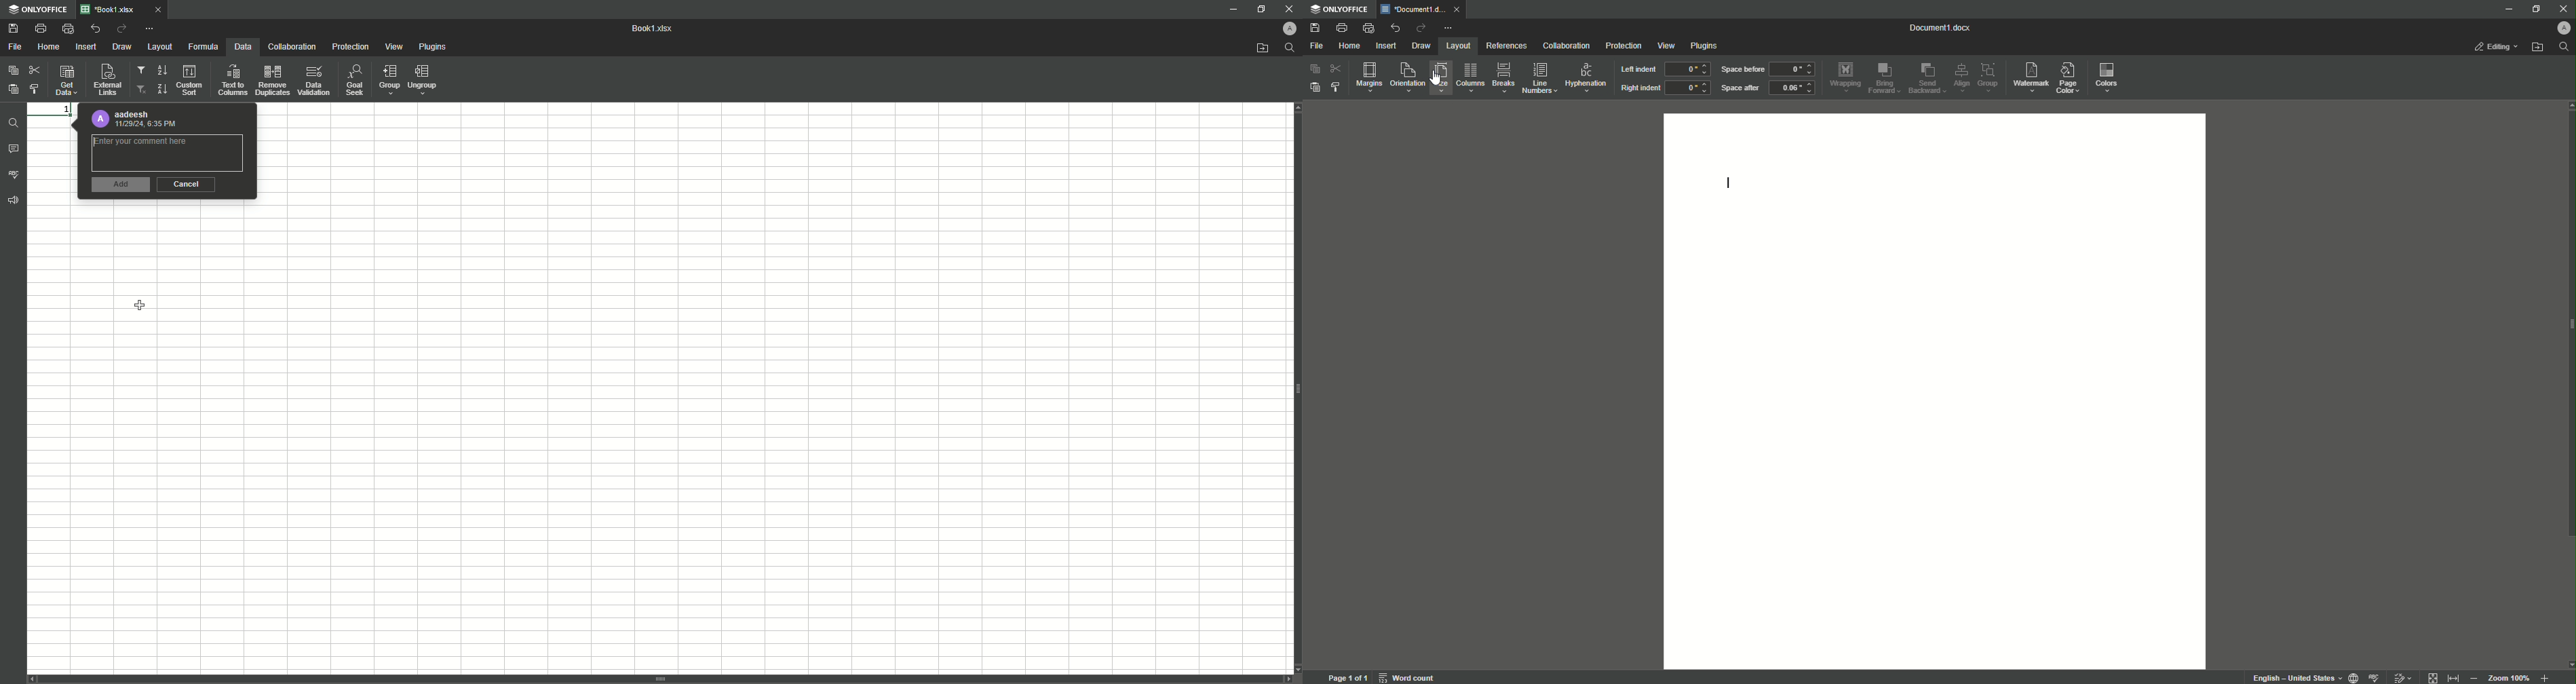 The height and width of the screenshot is (700, 2576). Describe the element at coordinates (1406, 78) in the screenshot. I see `Orientation` at that location.